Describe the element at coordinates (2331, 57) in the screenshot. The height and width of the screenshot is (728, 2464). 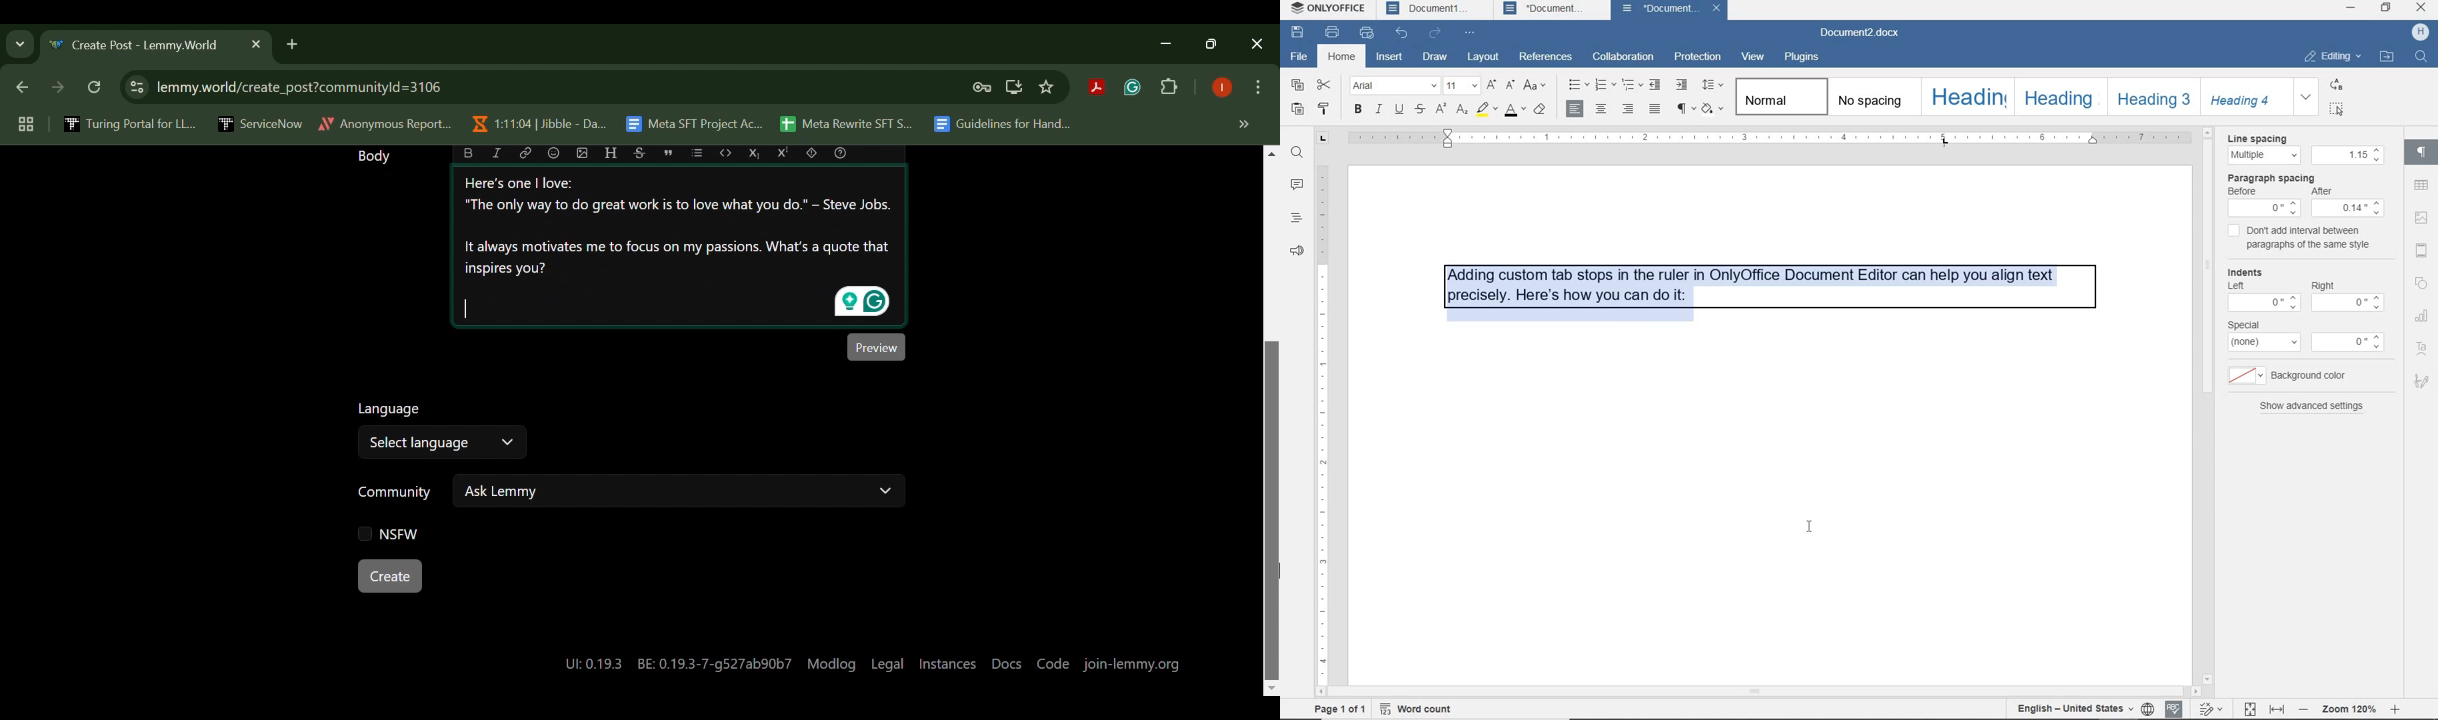
I see `editing` at that location.